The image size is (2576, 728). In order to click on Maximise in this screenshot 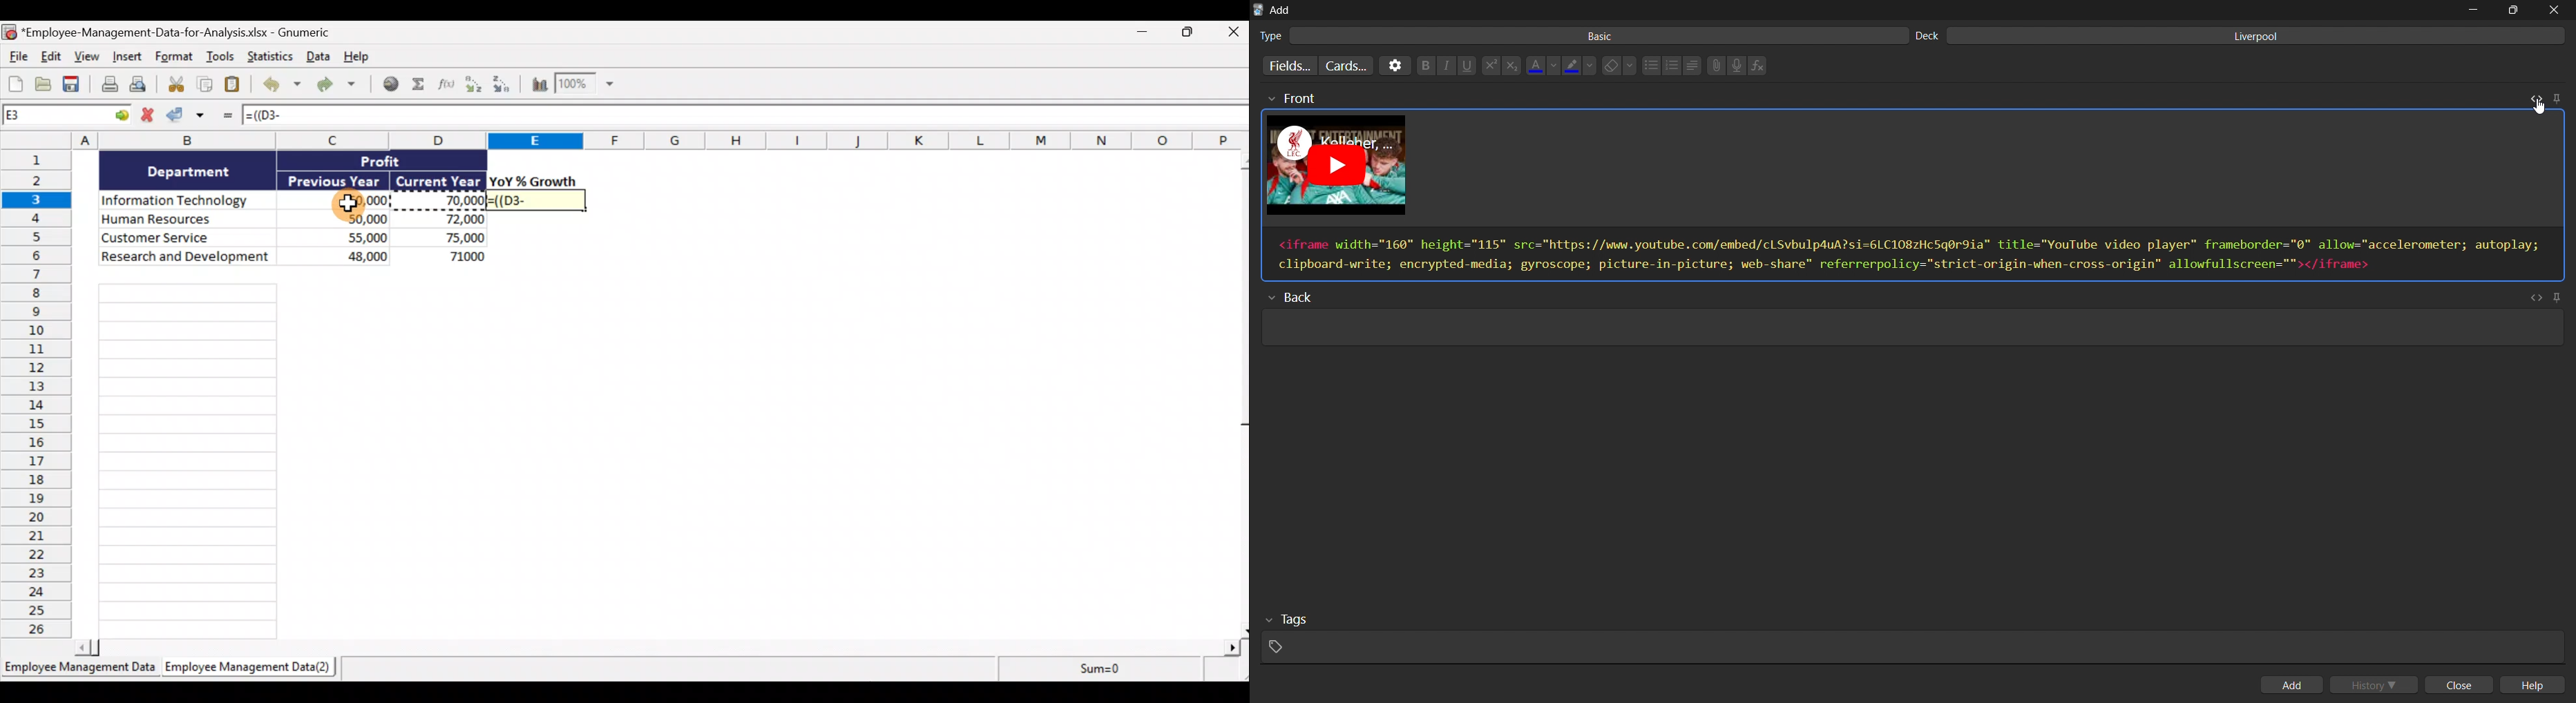, I will do `click(1192, 32)`.